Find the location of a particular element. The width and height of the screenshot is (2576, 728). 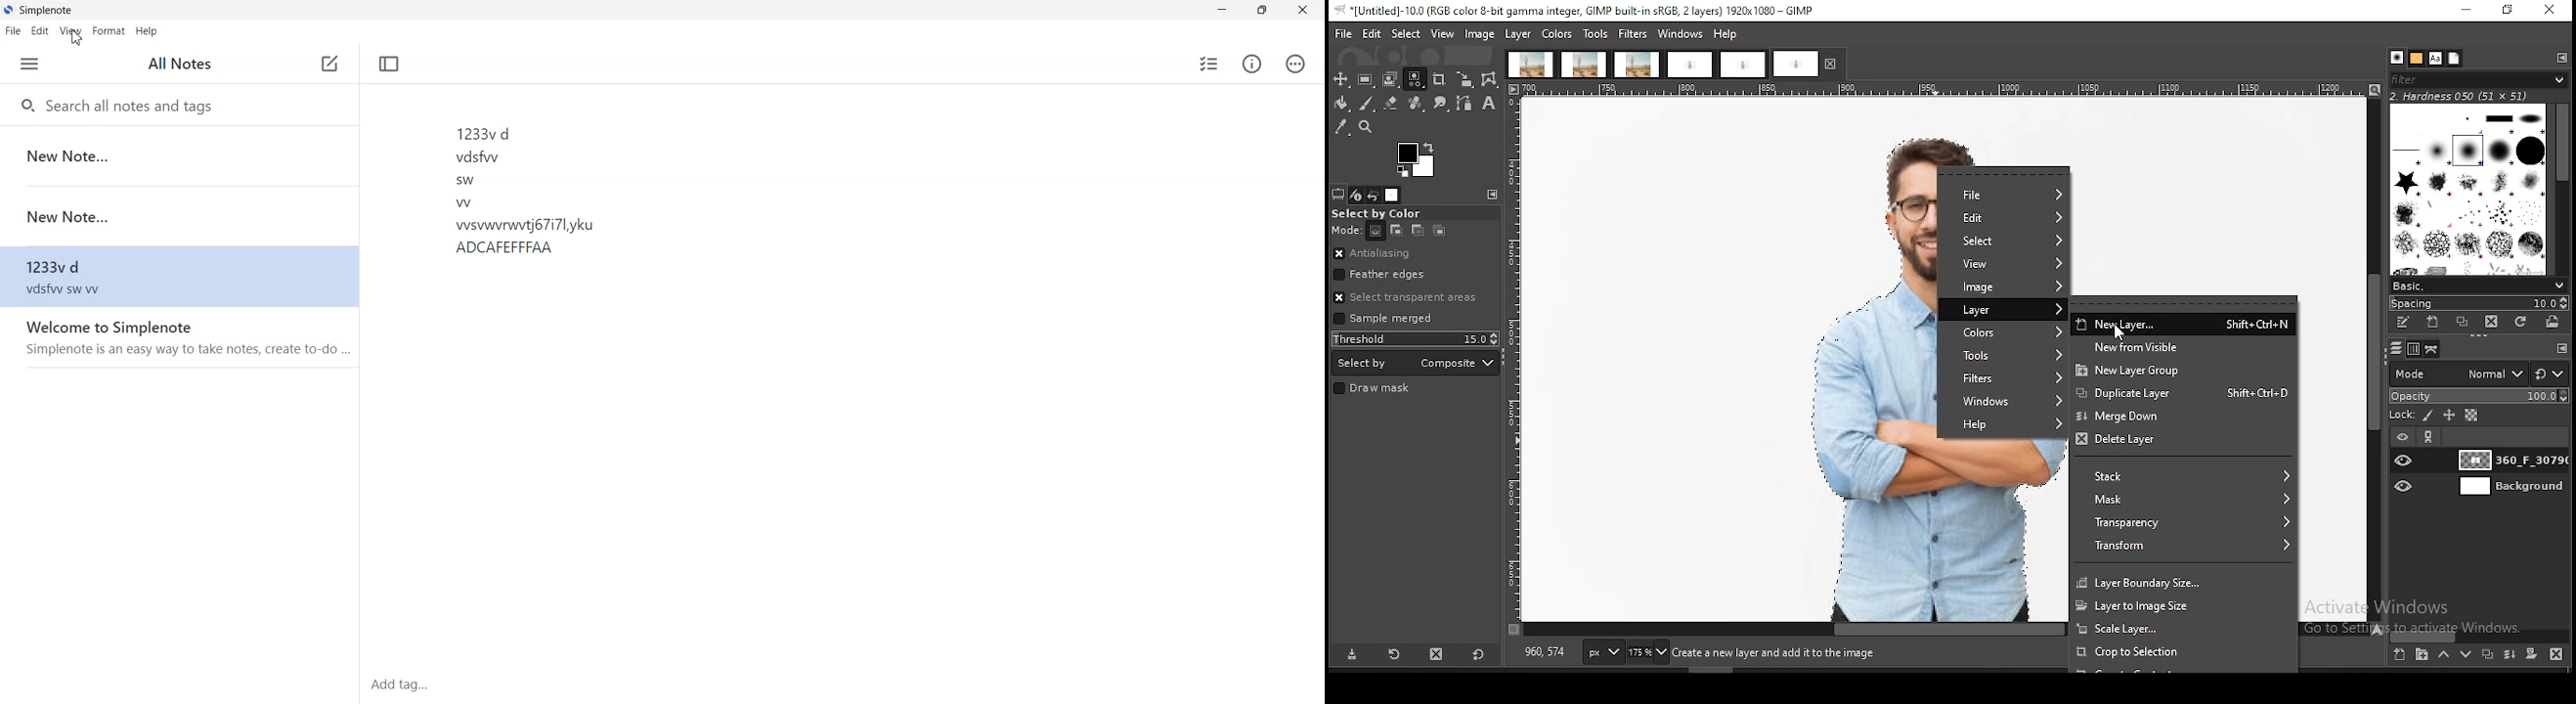

spacing is located at coordinates (2476, 304).